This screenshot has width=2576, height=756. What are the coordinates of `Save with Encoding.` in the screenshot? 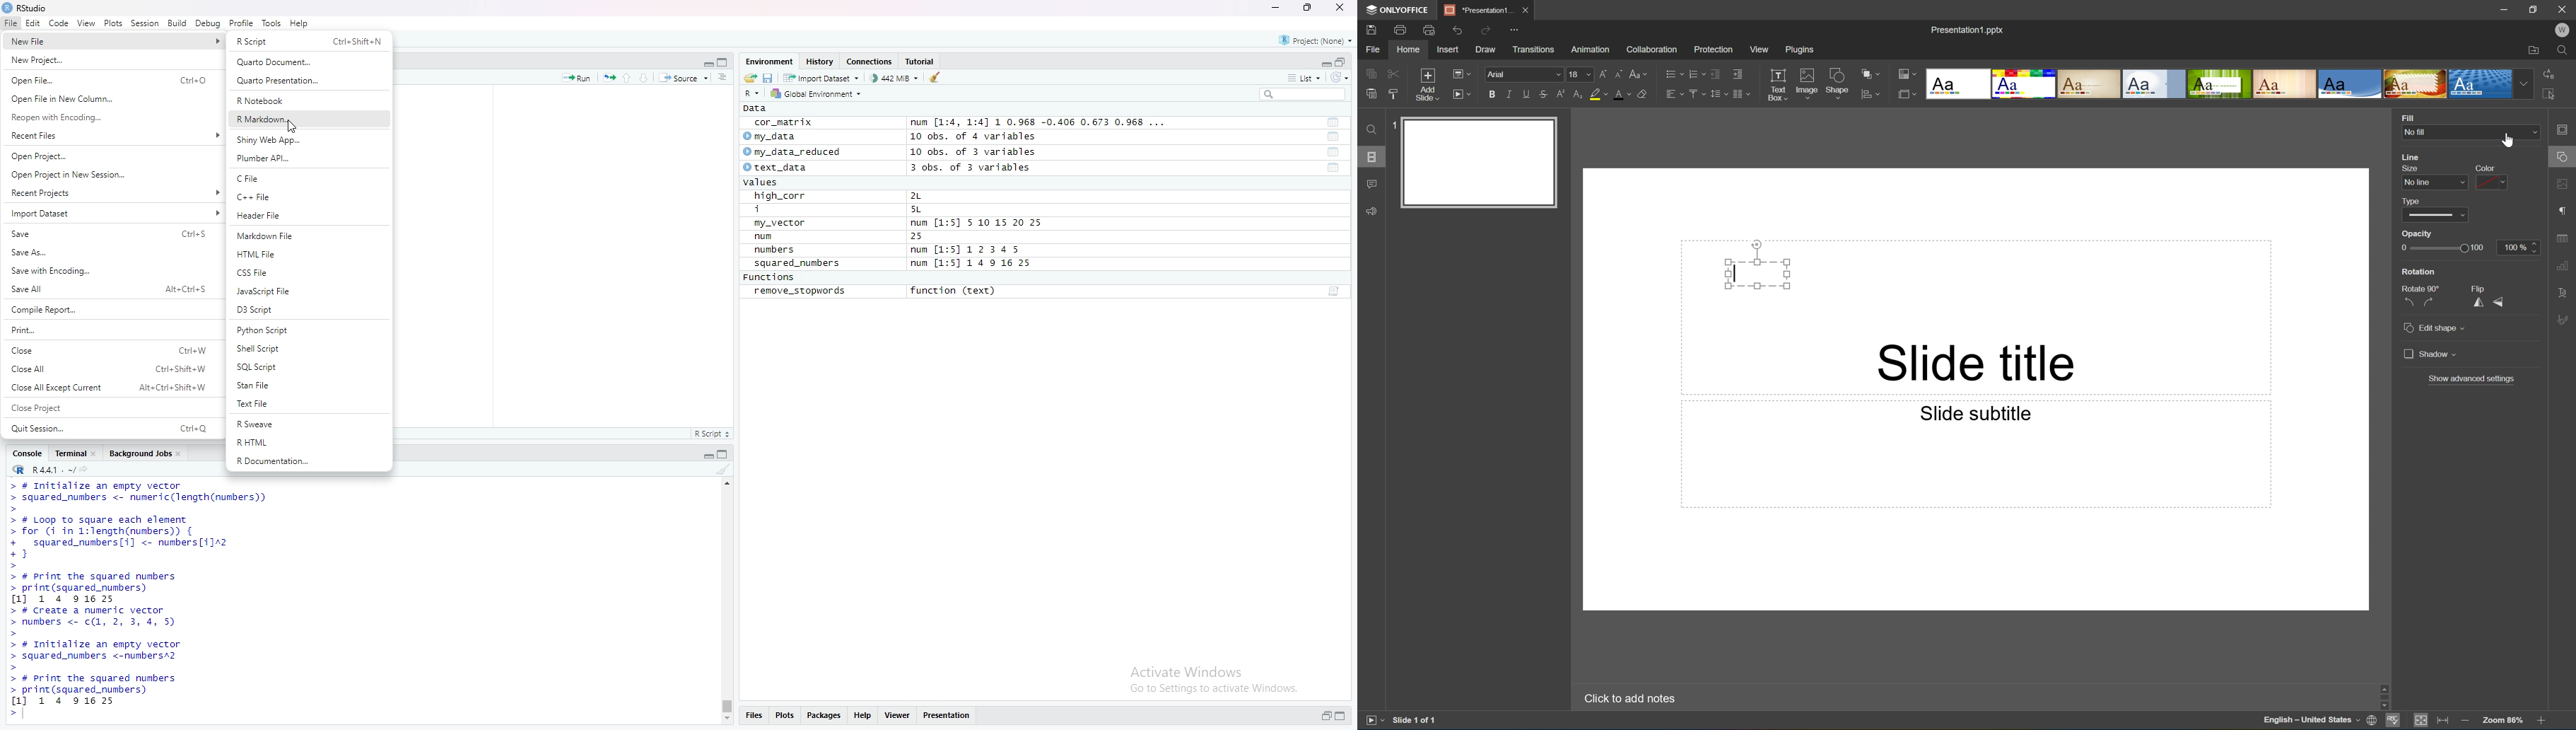 It's located at (107, 270).